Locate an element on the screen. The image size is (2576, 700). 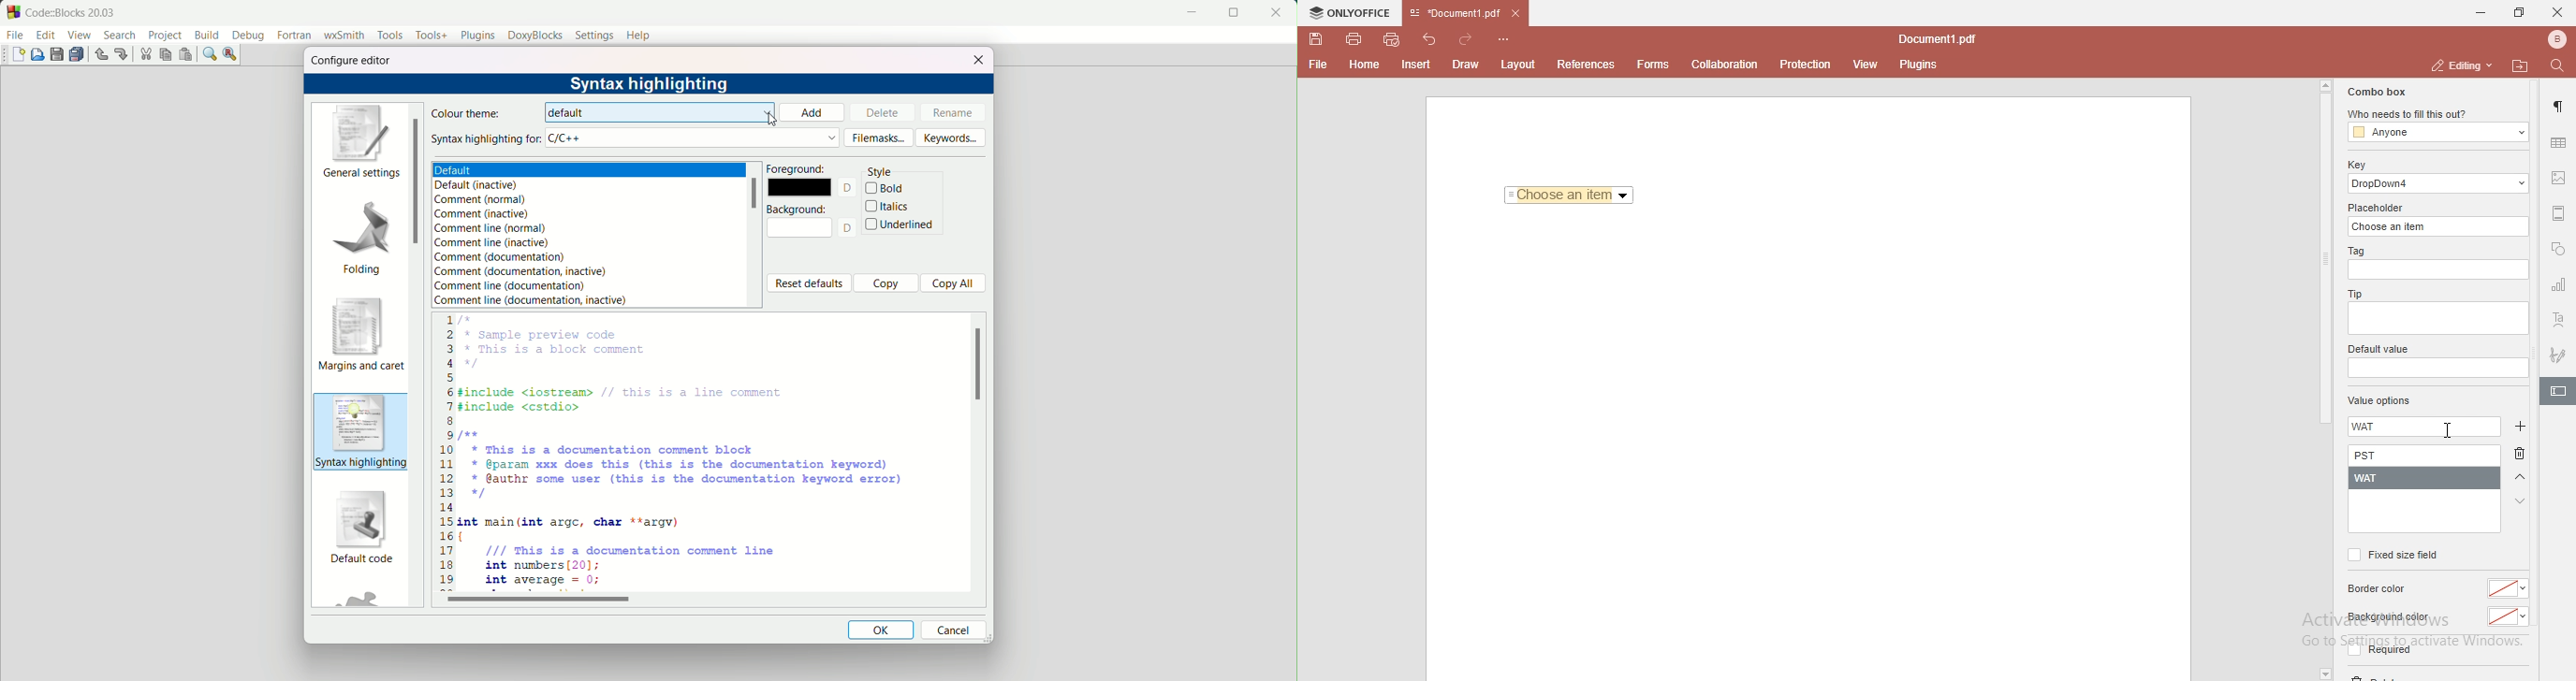
paste is located at coordinates (184, 55).